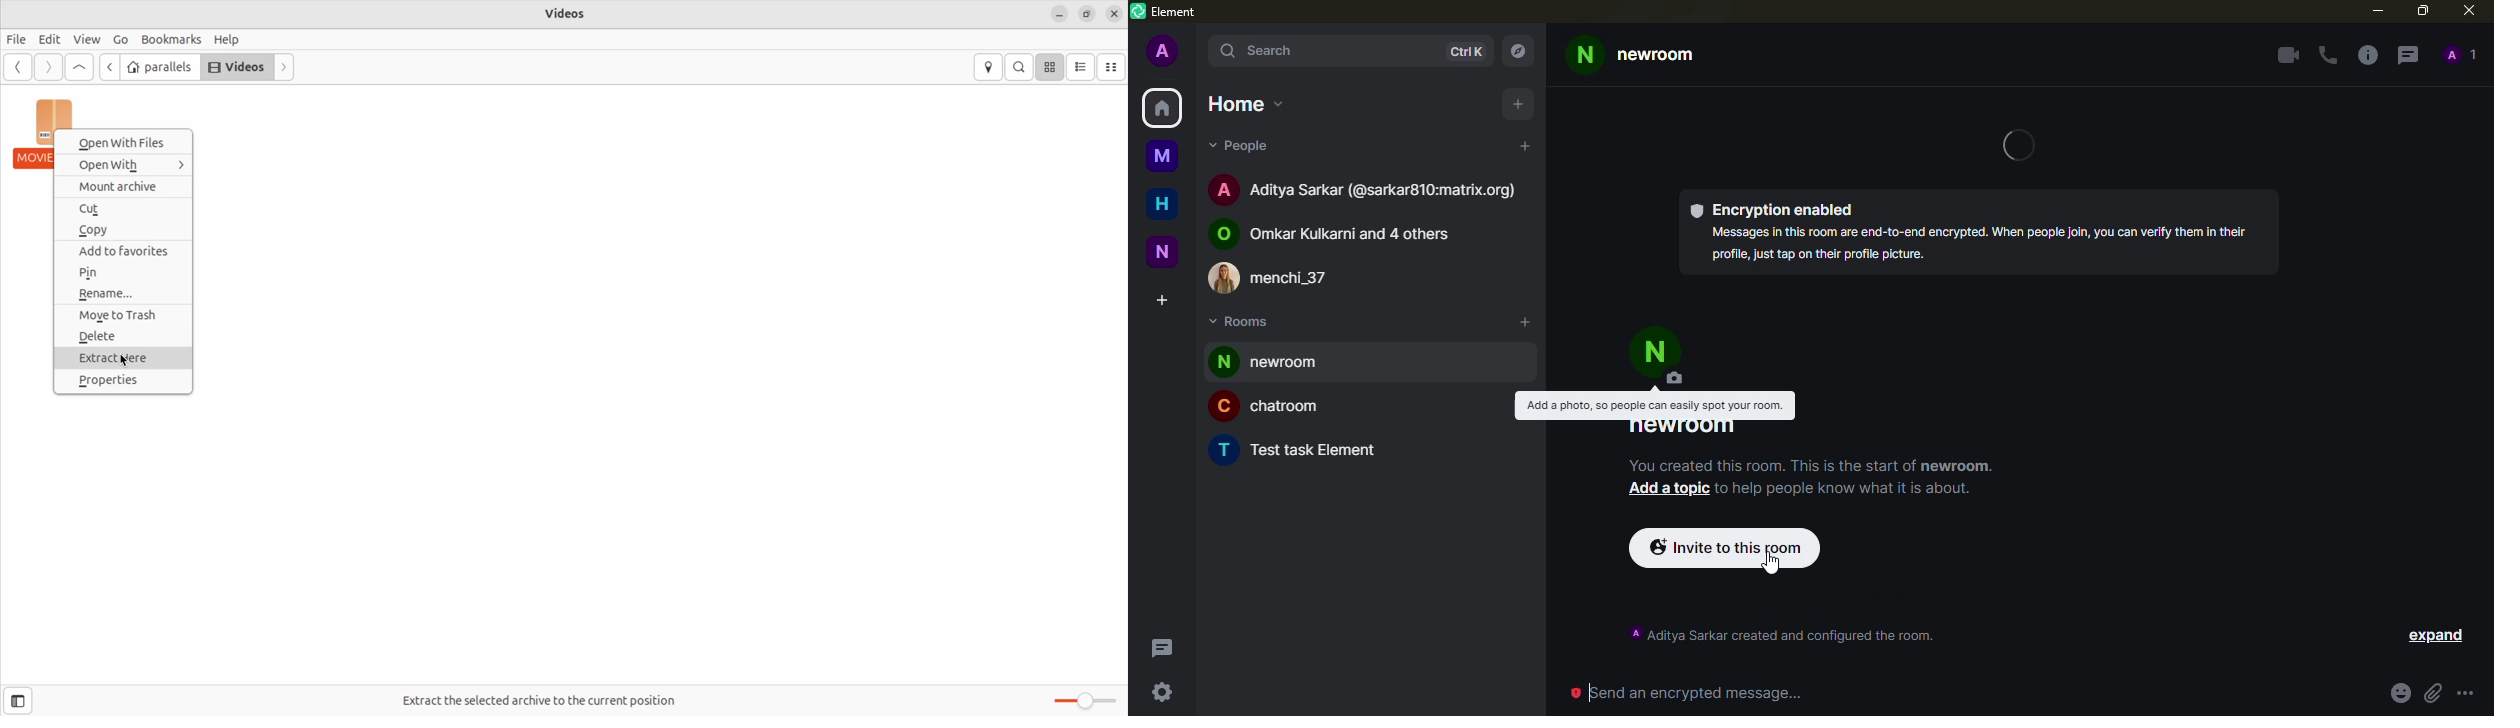  I want to click on threads, so click(2409, 56).